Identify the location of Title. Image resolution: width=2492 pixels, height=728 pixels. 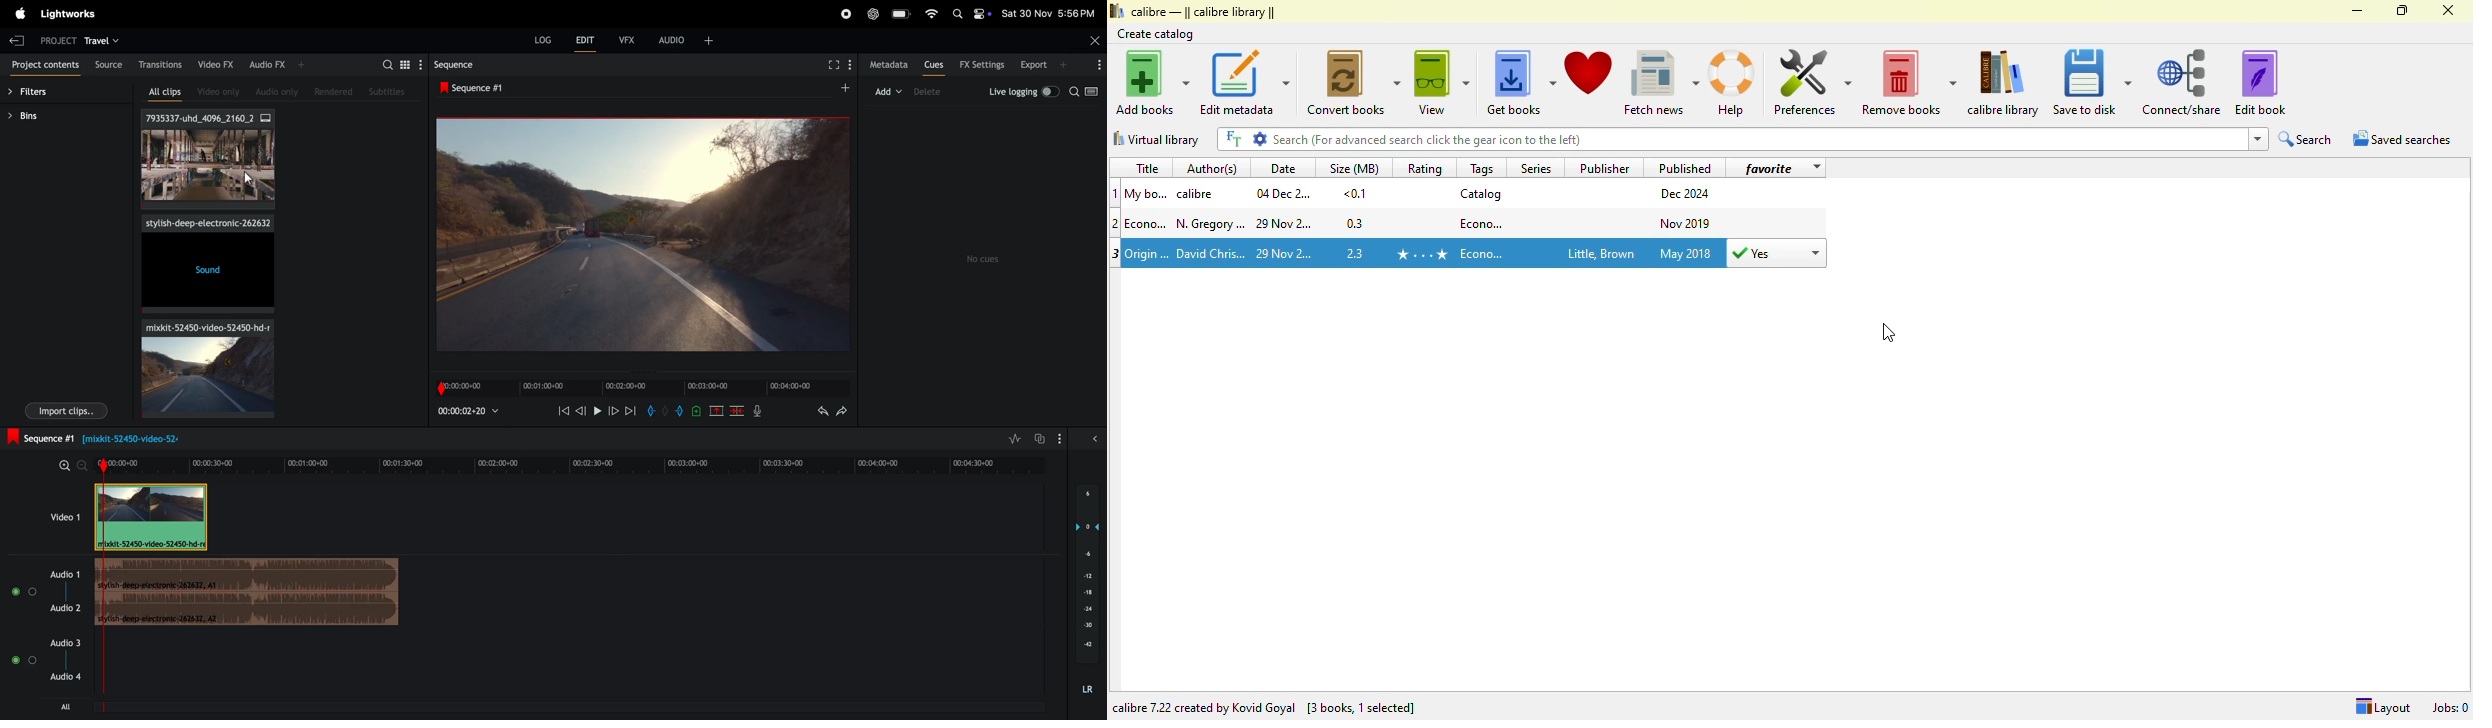
(1147, 193).